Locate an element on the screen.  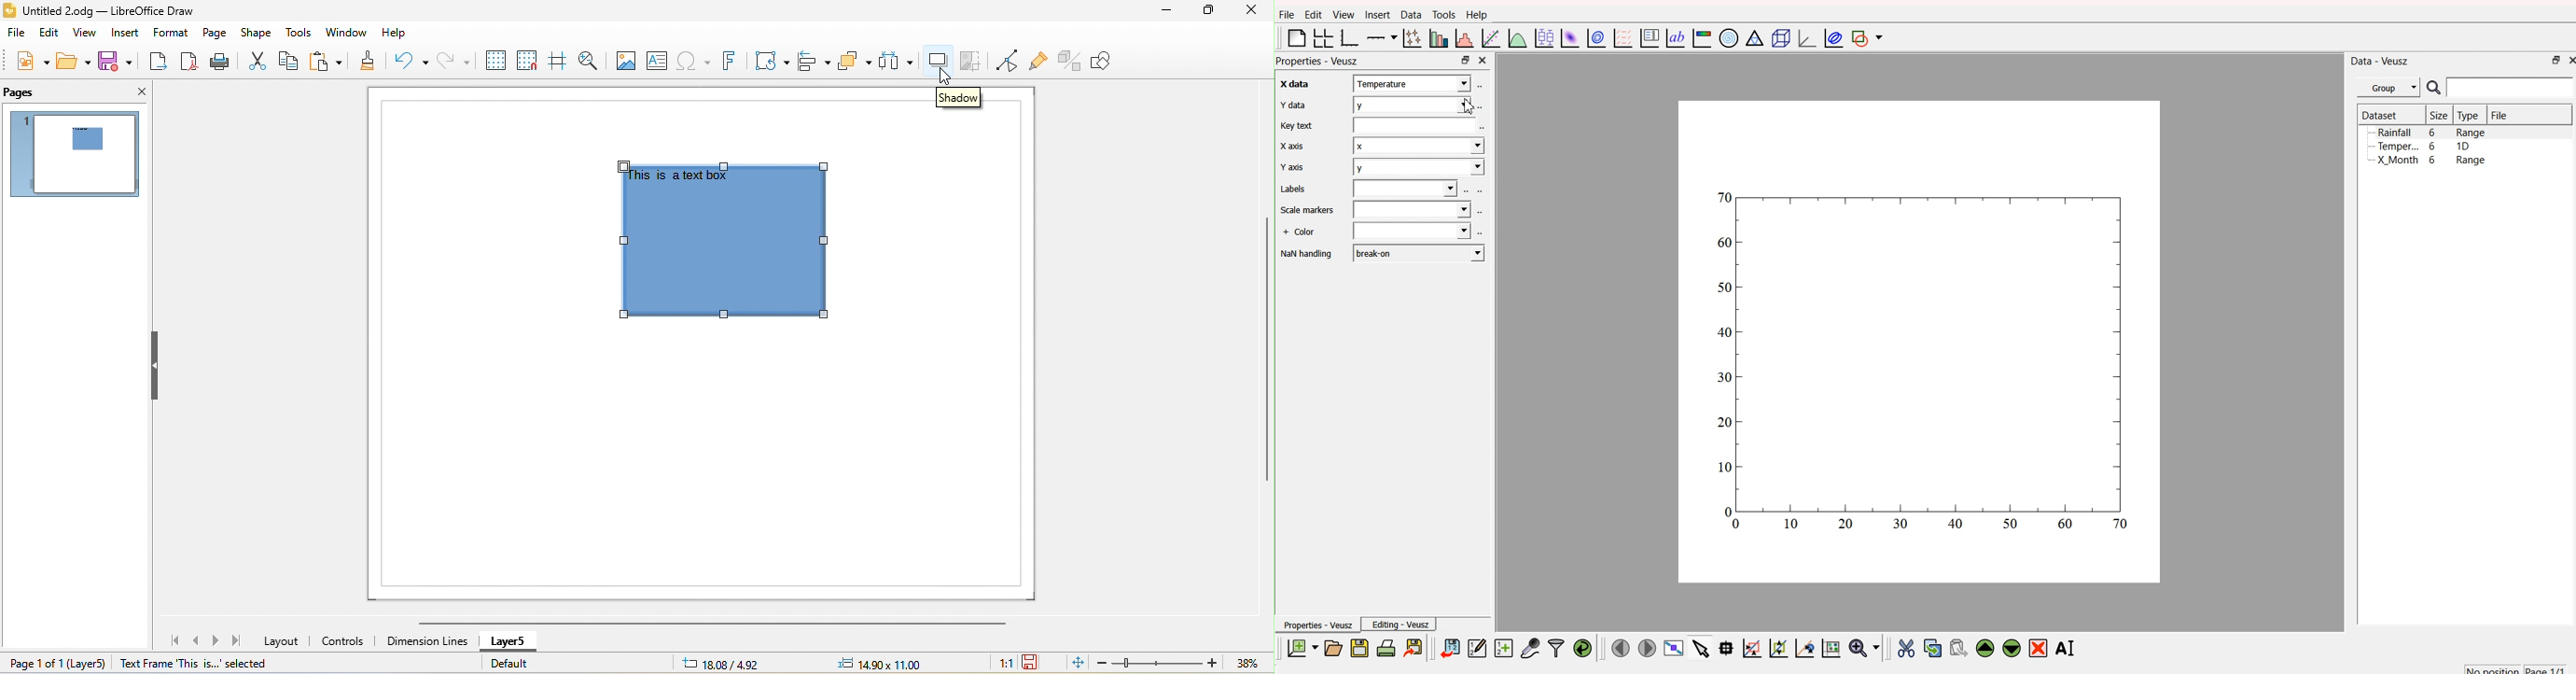
x is located at coordinates (1414, 83).